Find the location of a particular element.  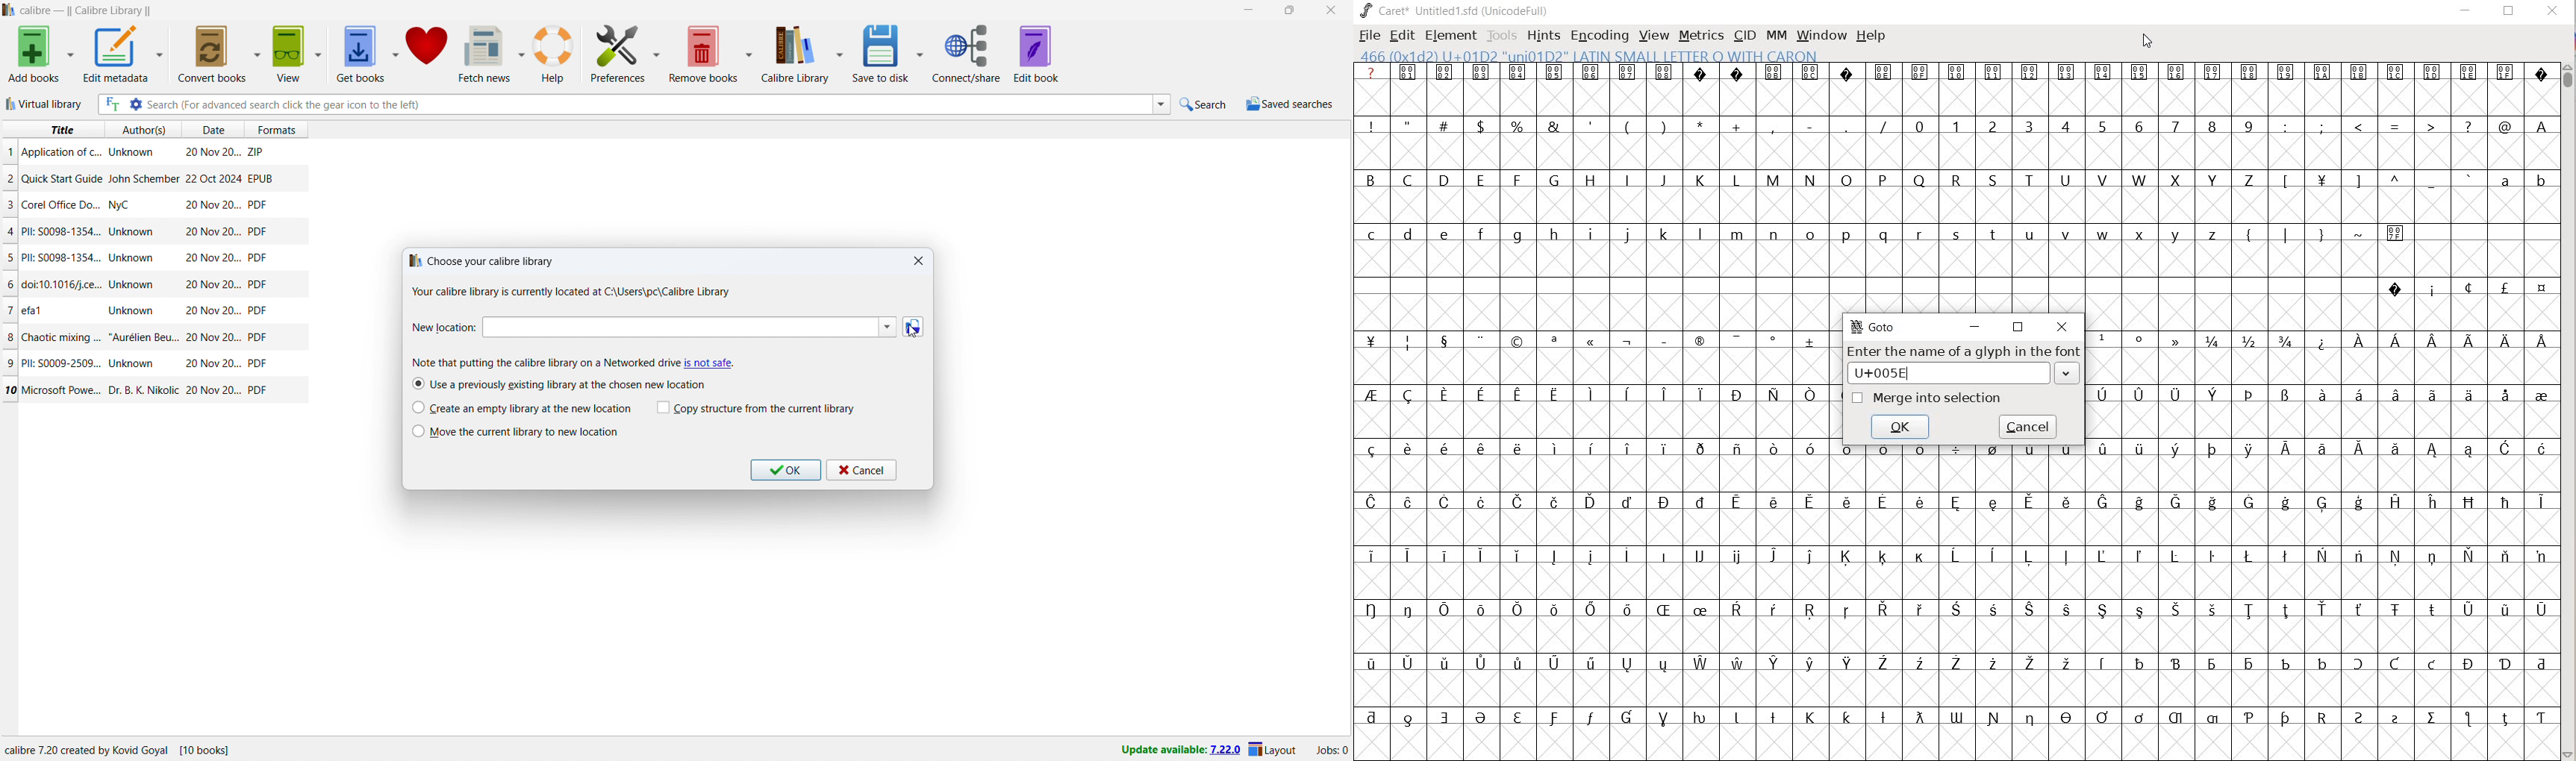

maximize is located at coordinates (1289, 11).